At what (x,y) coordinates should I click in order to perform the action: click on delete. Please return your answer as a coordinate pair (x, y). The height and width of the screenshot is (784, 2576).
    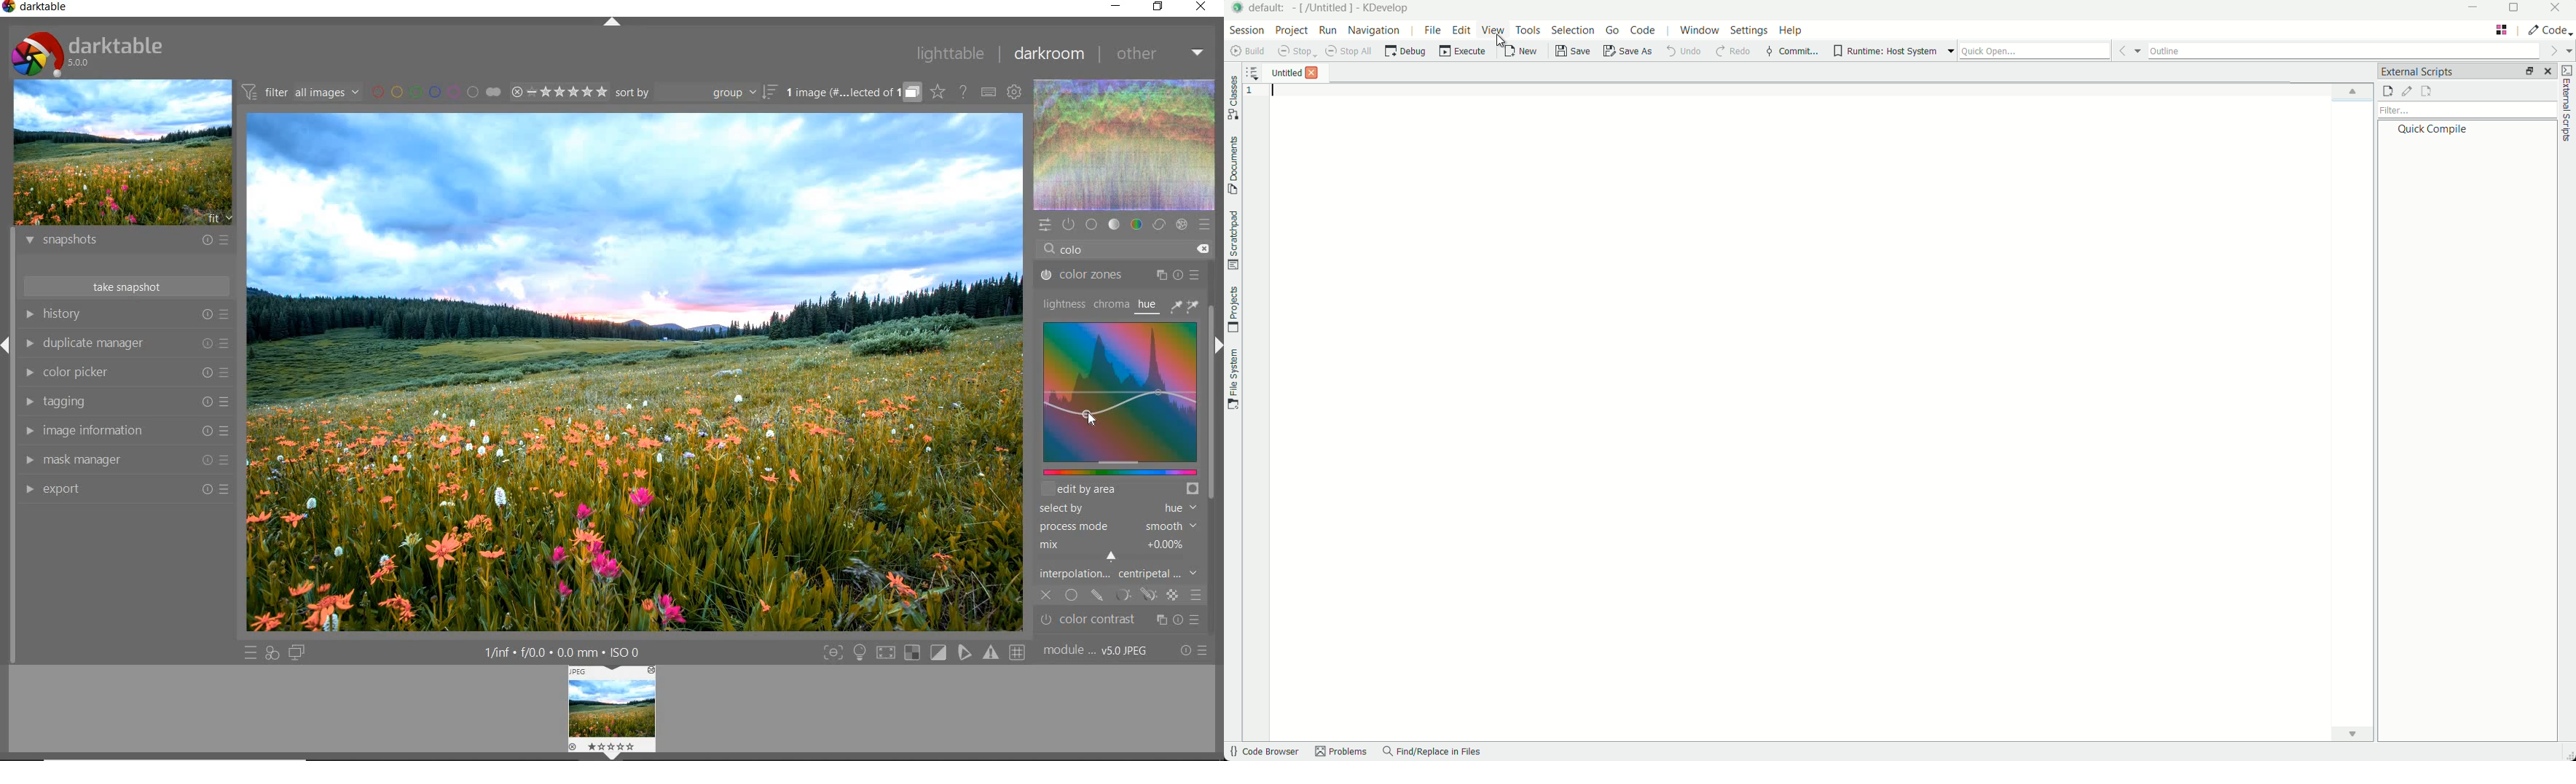
    Looking at the image, I should click on (1203, 249).